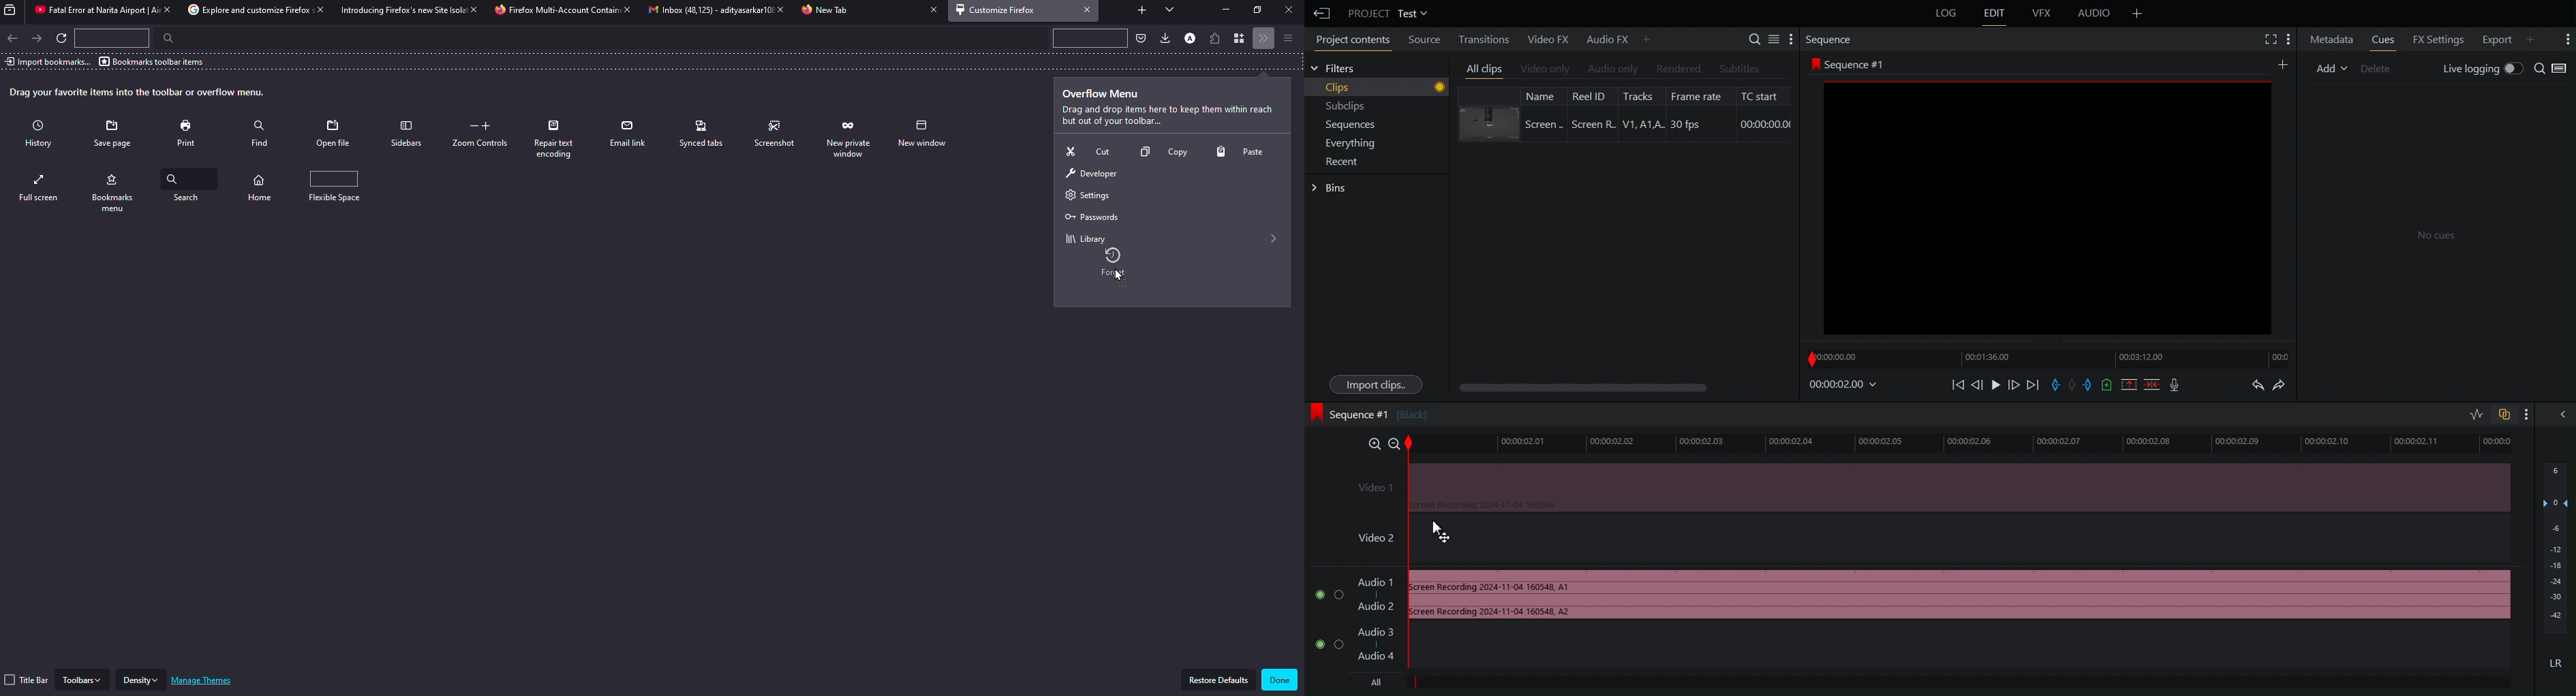 The image size is (2576, 700). Describe the element at coordinates (1842, 386) in the screenshot. I see `Timestamp` at that location.